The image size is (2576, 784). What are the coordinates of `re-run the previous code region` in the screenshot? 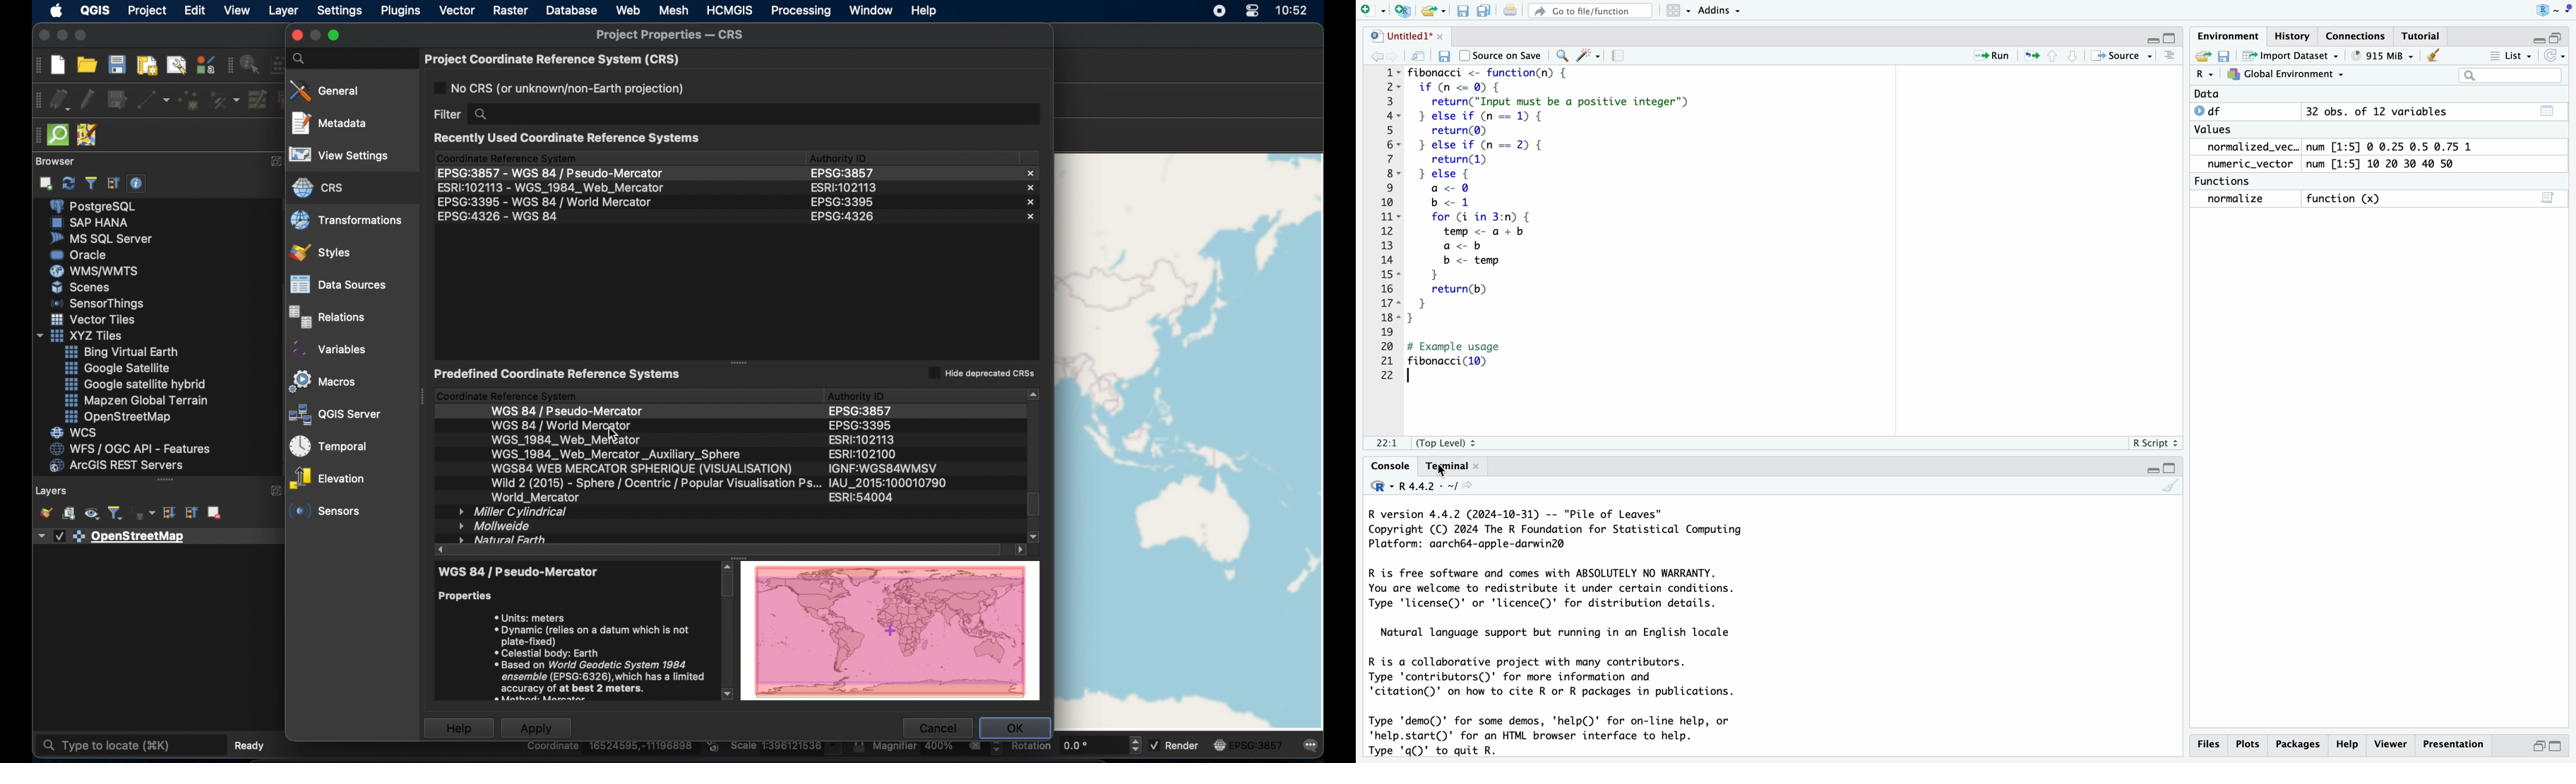 It's located at (2031, 55).